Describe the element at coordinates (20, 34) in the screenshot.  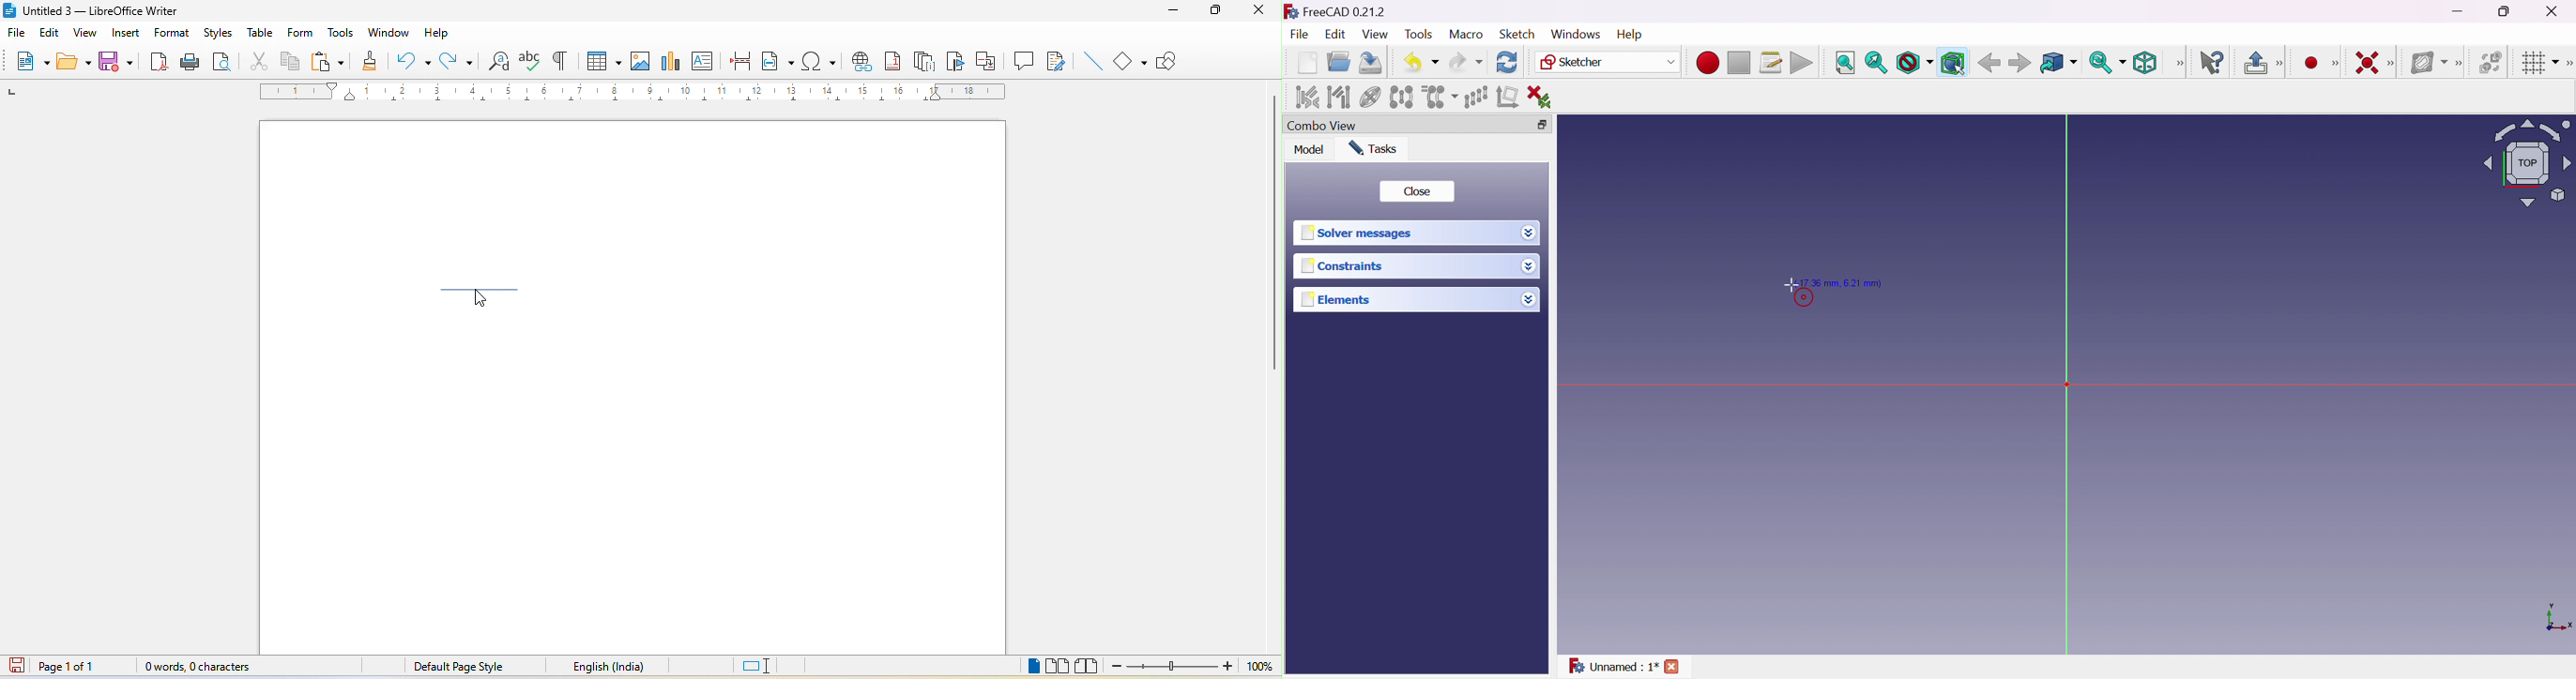
I see `file` at that location.